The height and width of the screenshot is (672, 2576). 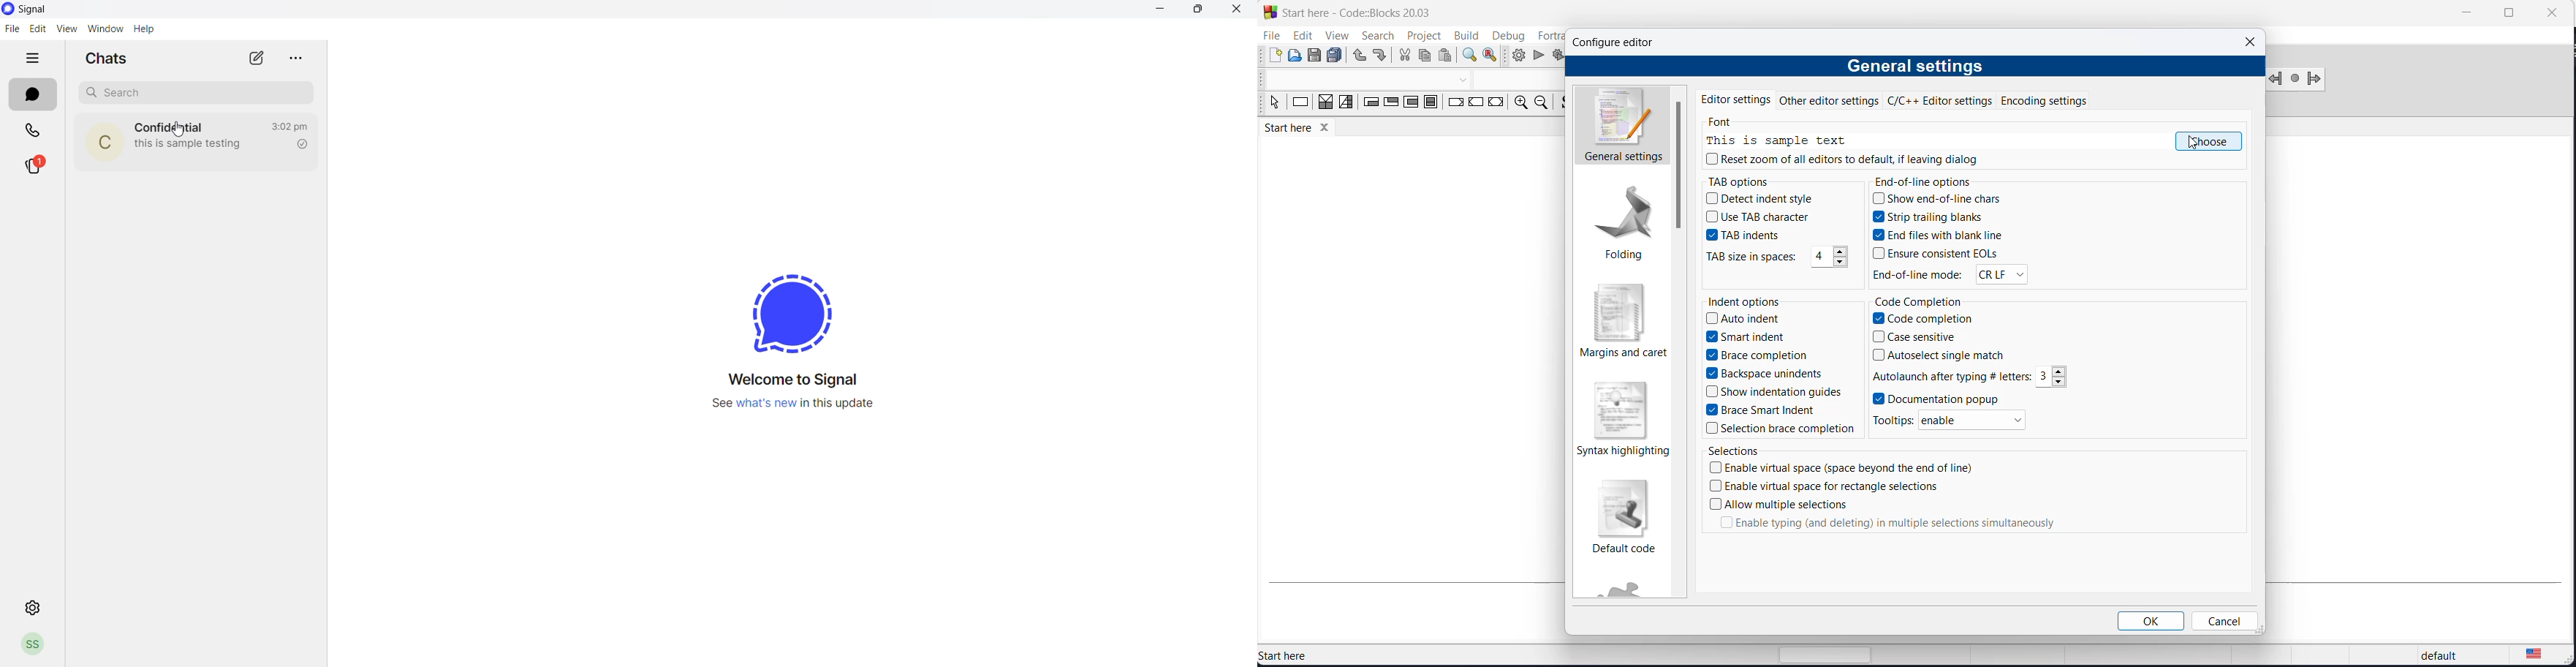 What do you see at coordinates (1780, 504) in the screenshot?
I see `allow multiple selections` at bounding box center [1780, 504].